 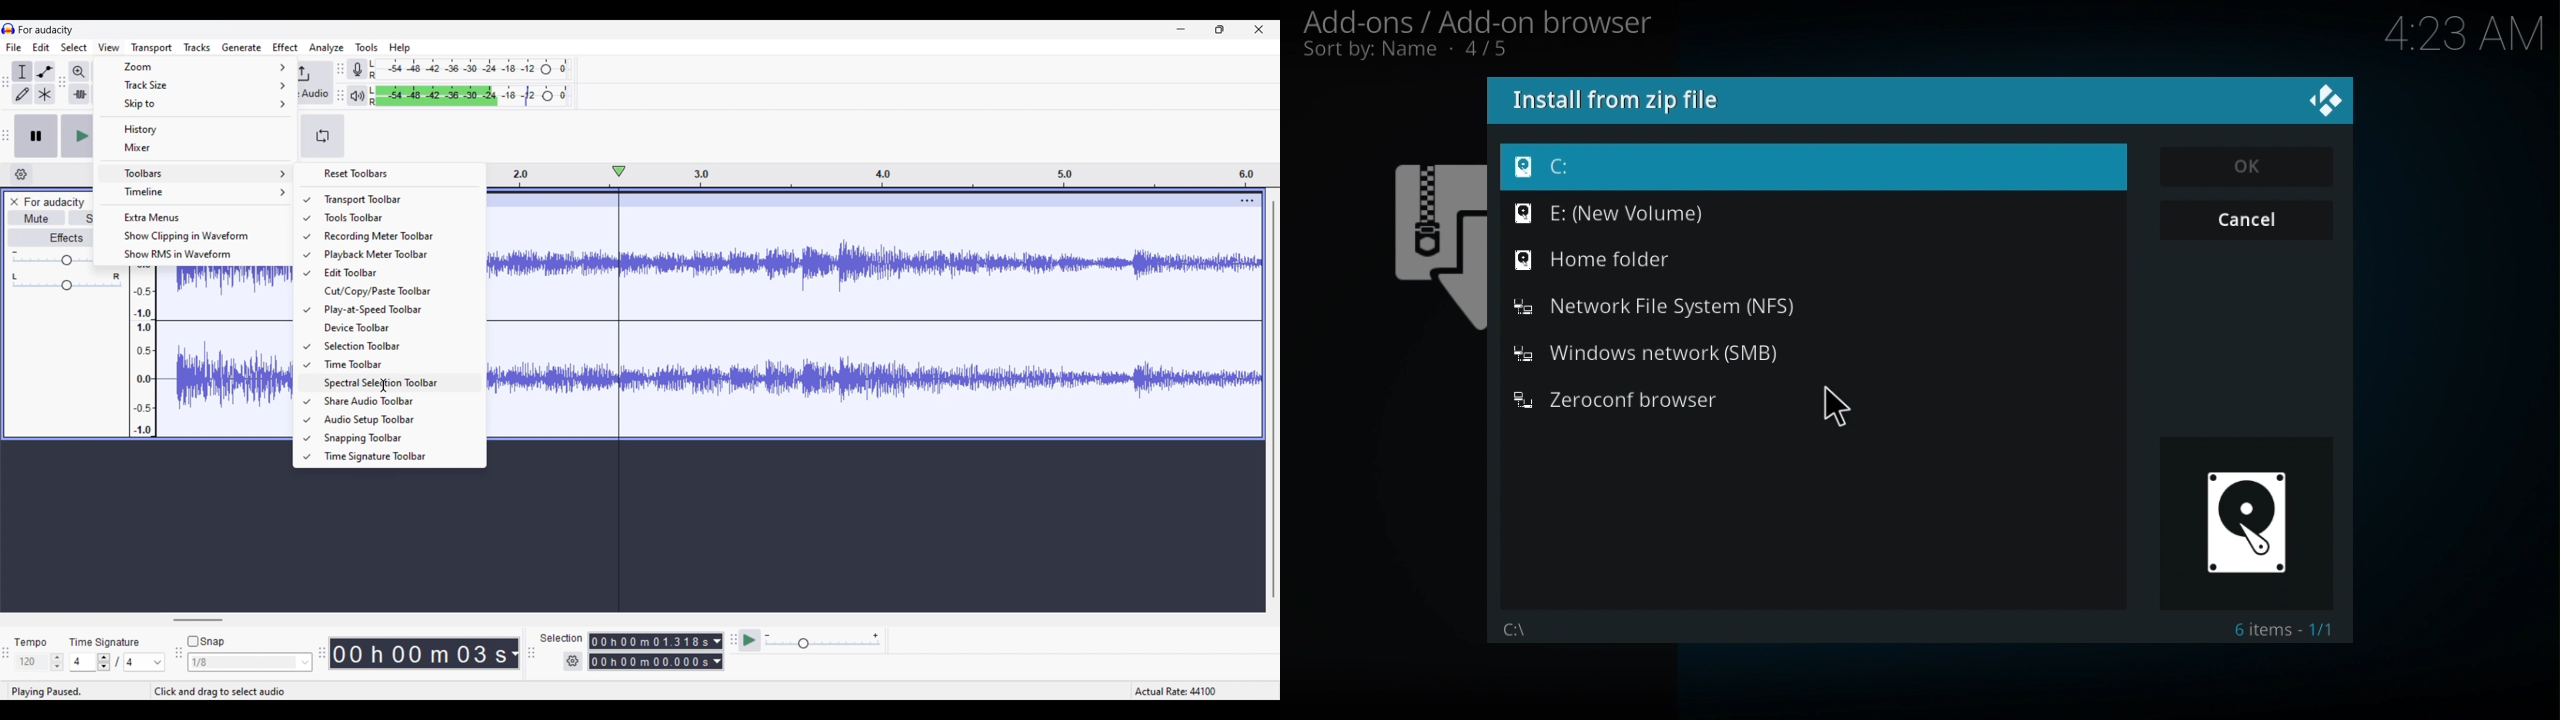 What do you see at coordinates (195, 148) in the screenshot?
I see `Mixer` at bounding box center [195, 148].